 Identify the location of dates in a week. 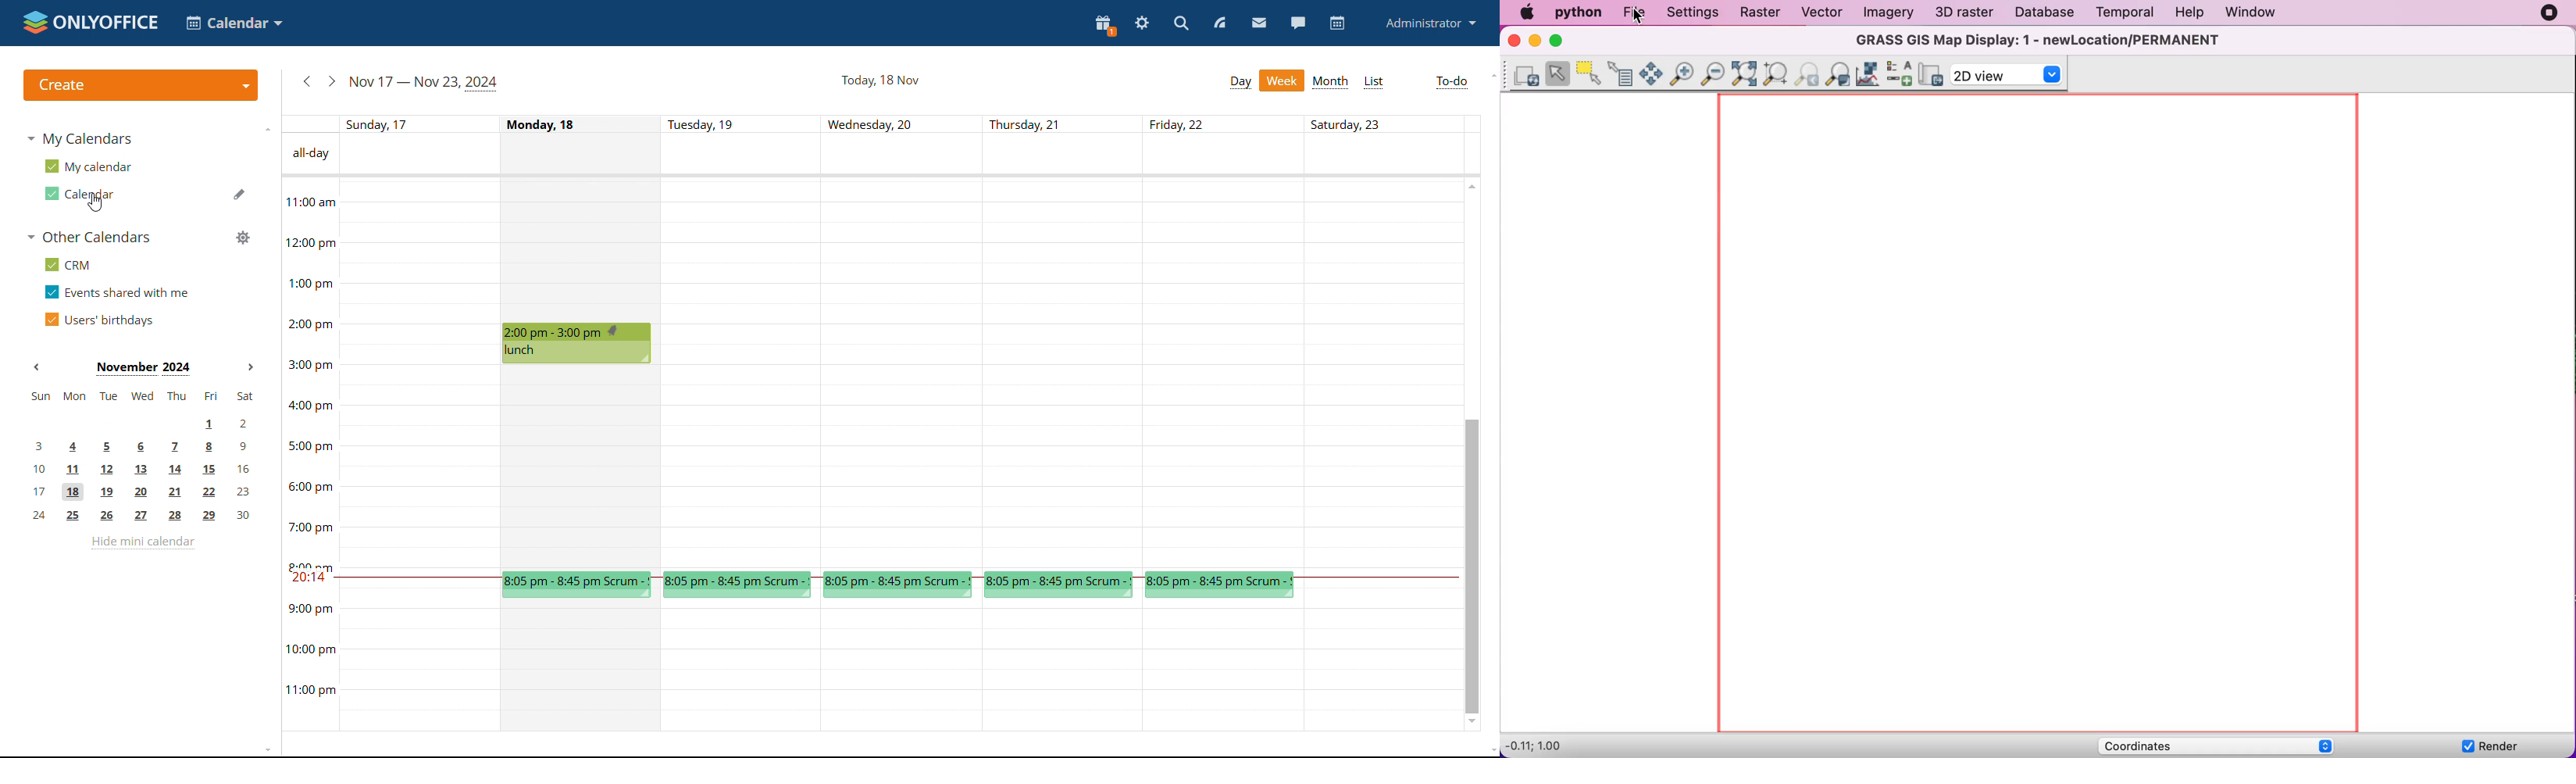
(909, 124).